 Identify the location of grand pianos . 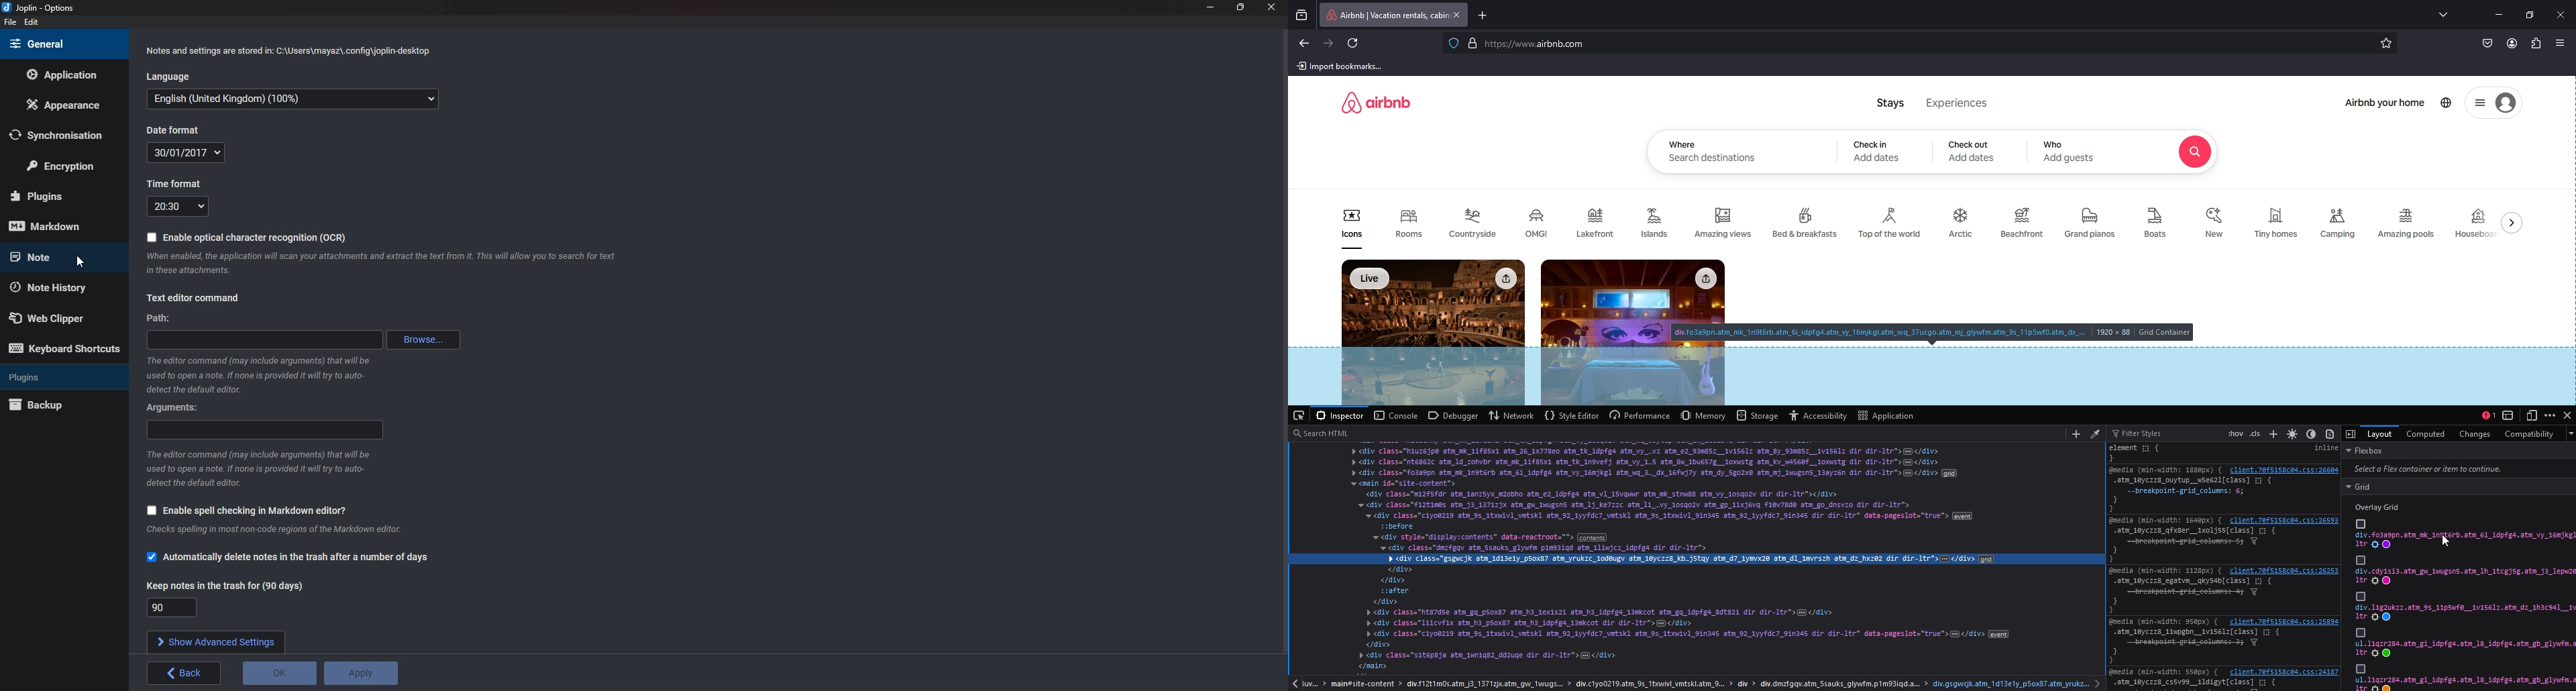
(2089, 223).